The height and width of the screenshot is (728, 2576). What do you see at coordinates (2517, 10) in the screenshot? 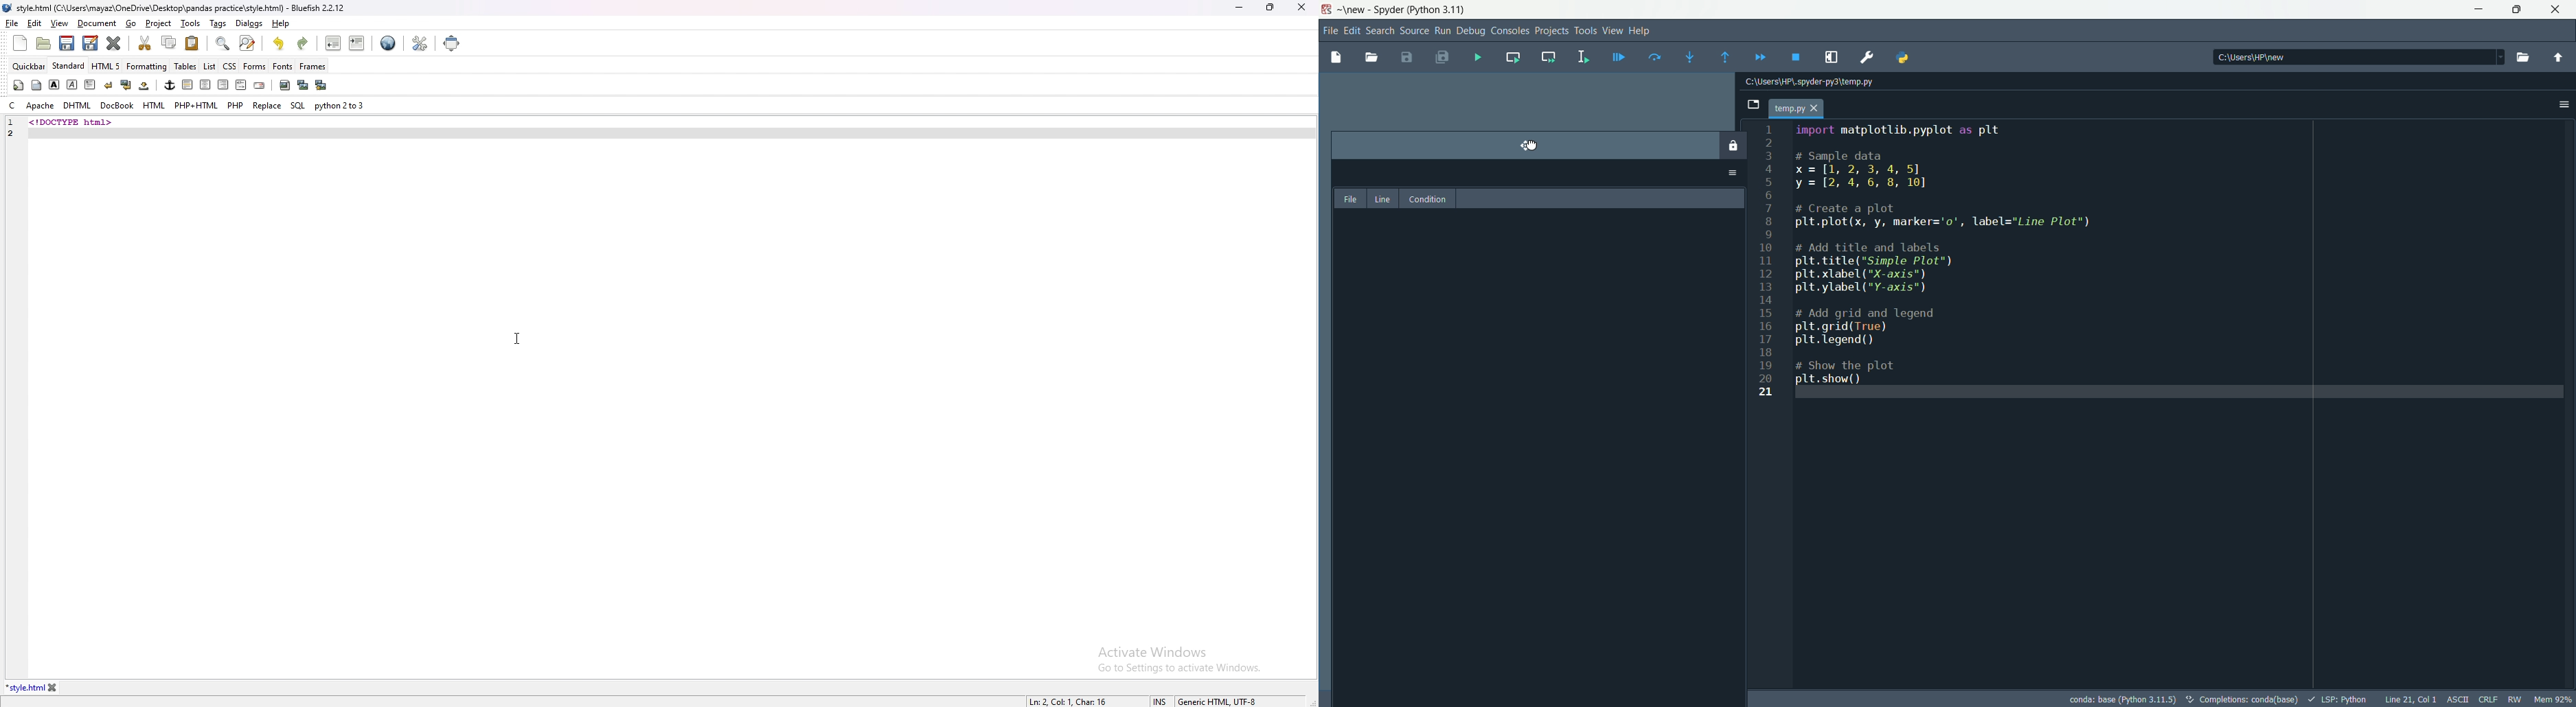
I see `close app` at bounding box center [2517, 10].